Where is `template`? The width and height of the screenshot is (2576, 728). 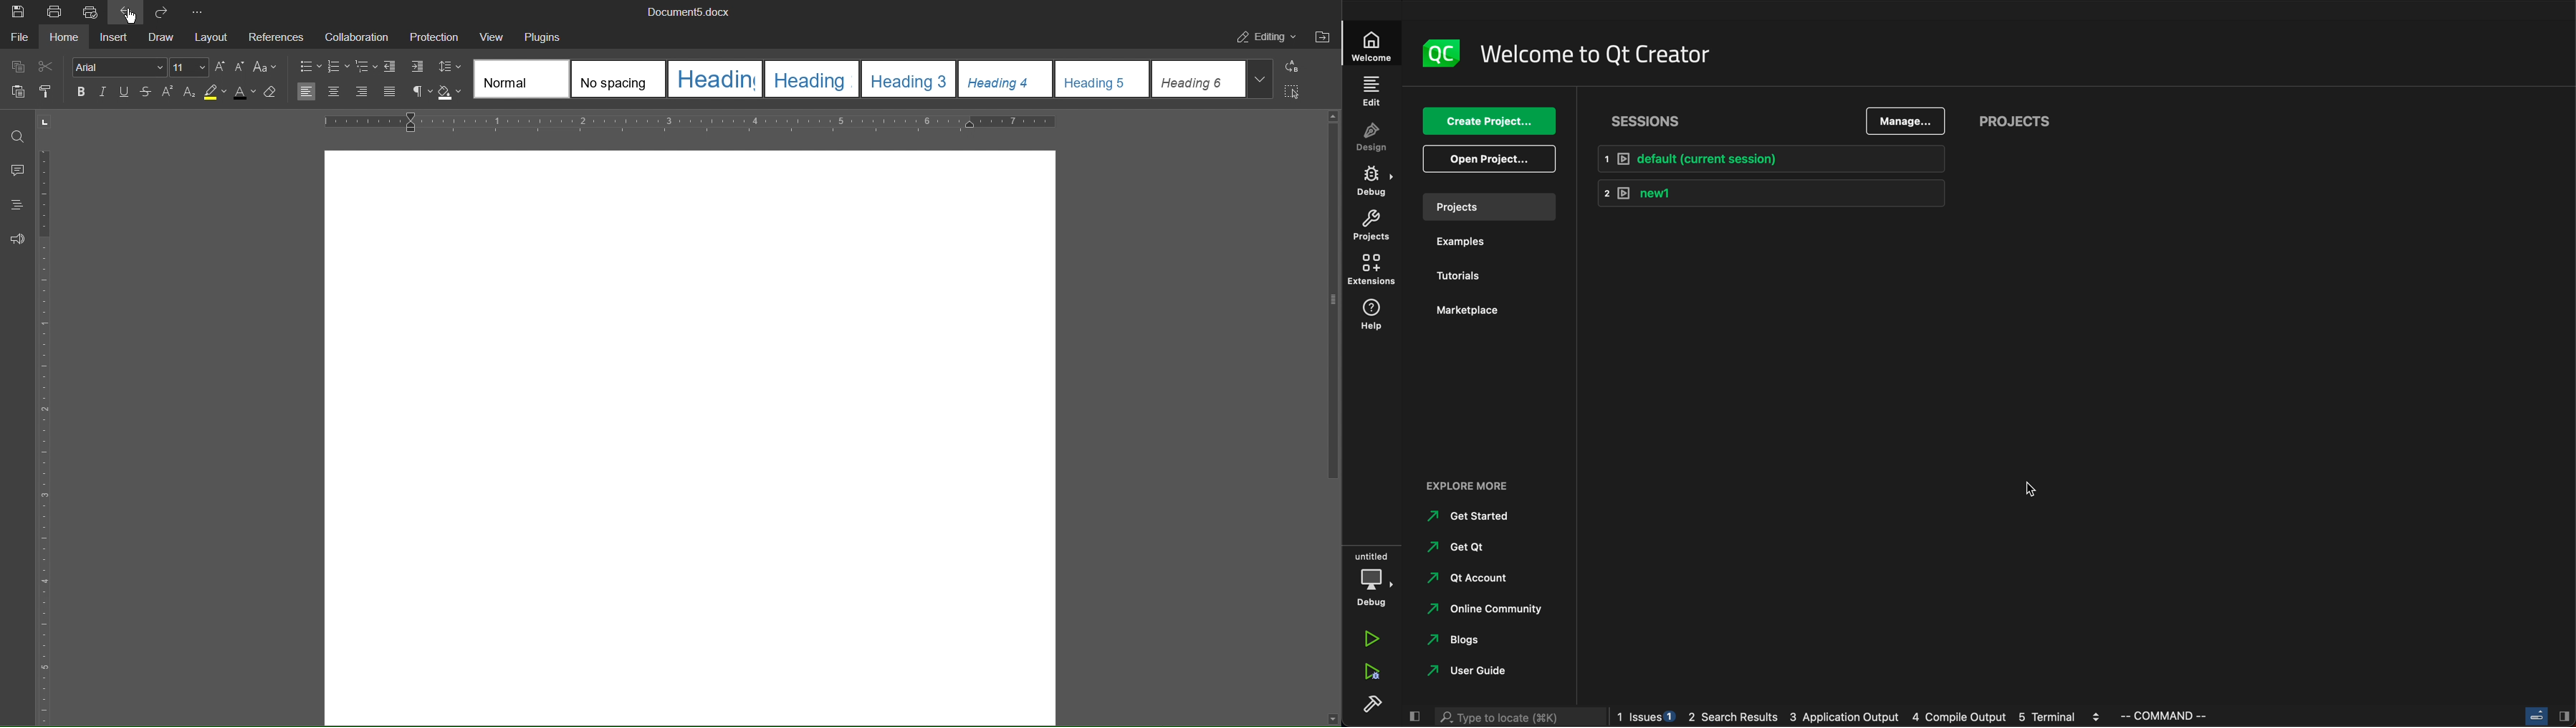 template is located at coordinates (519, 79).